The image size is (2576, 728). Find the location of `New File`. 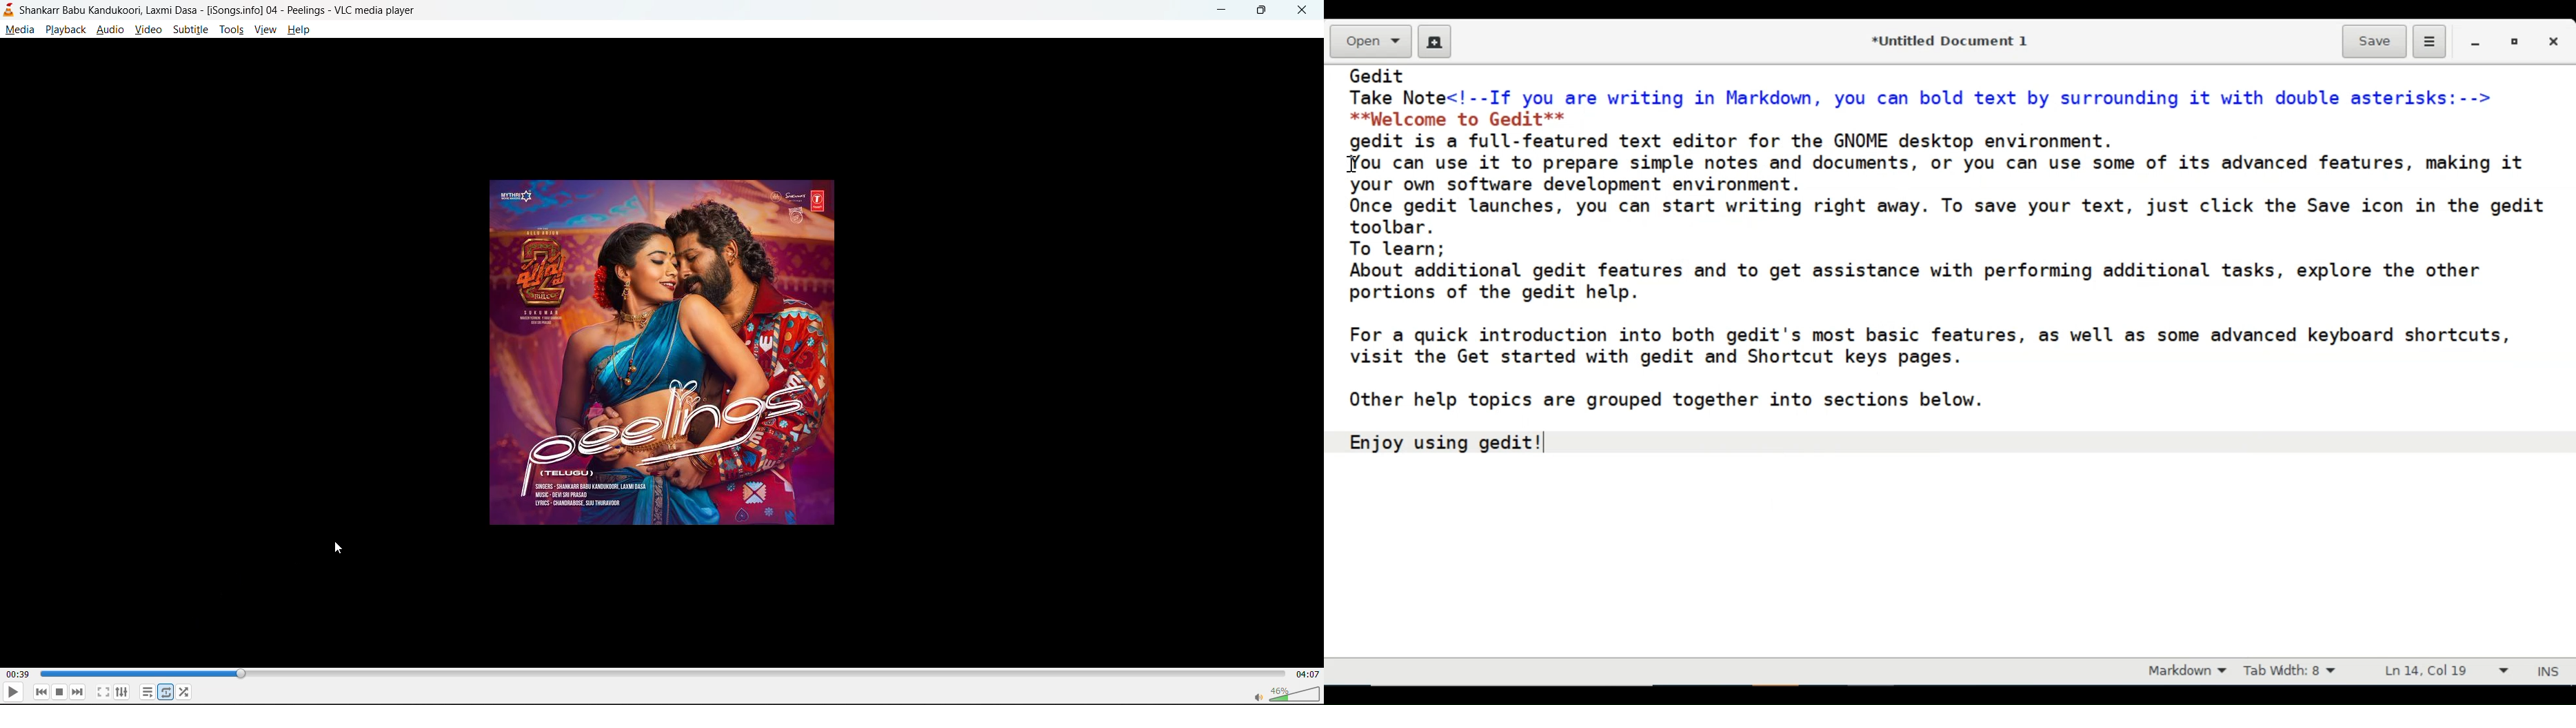

New File is located at coordinates (1435, 41).